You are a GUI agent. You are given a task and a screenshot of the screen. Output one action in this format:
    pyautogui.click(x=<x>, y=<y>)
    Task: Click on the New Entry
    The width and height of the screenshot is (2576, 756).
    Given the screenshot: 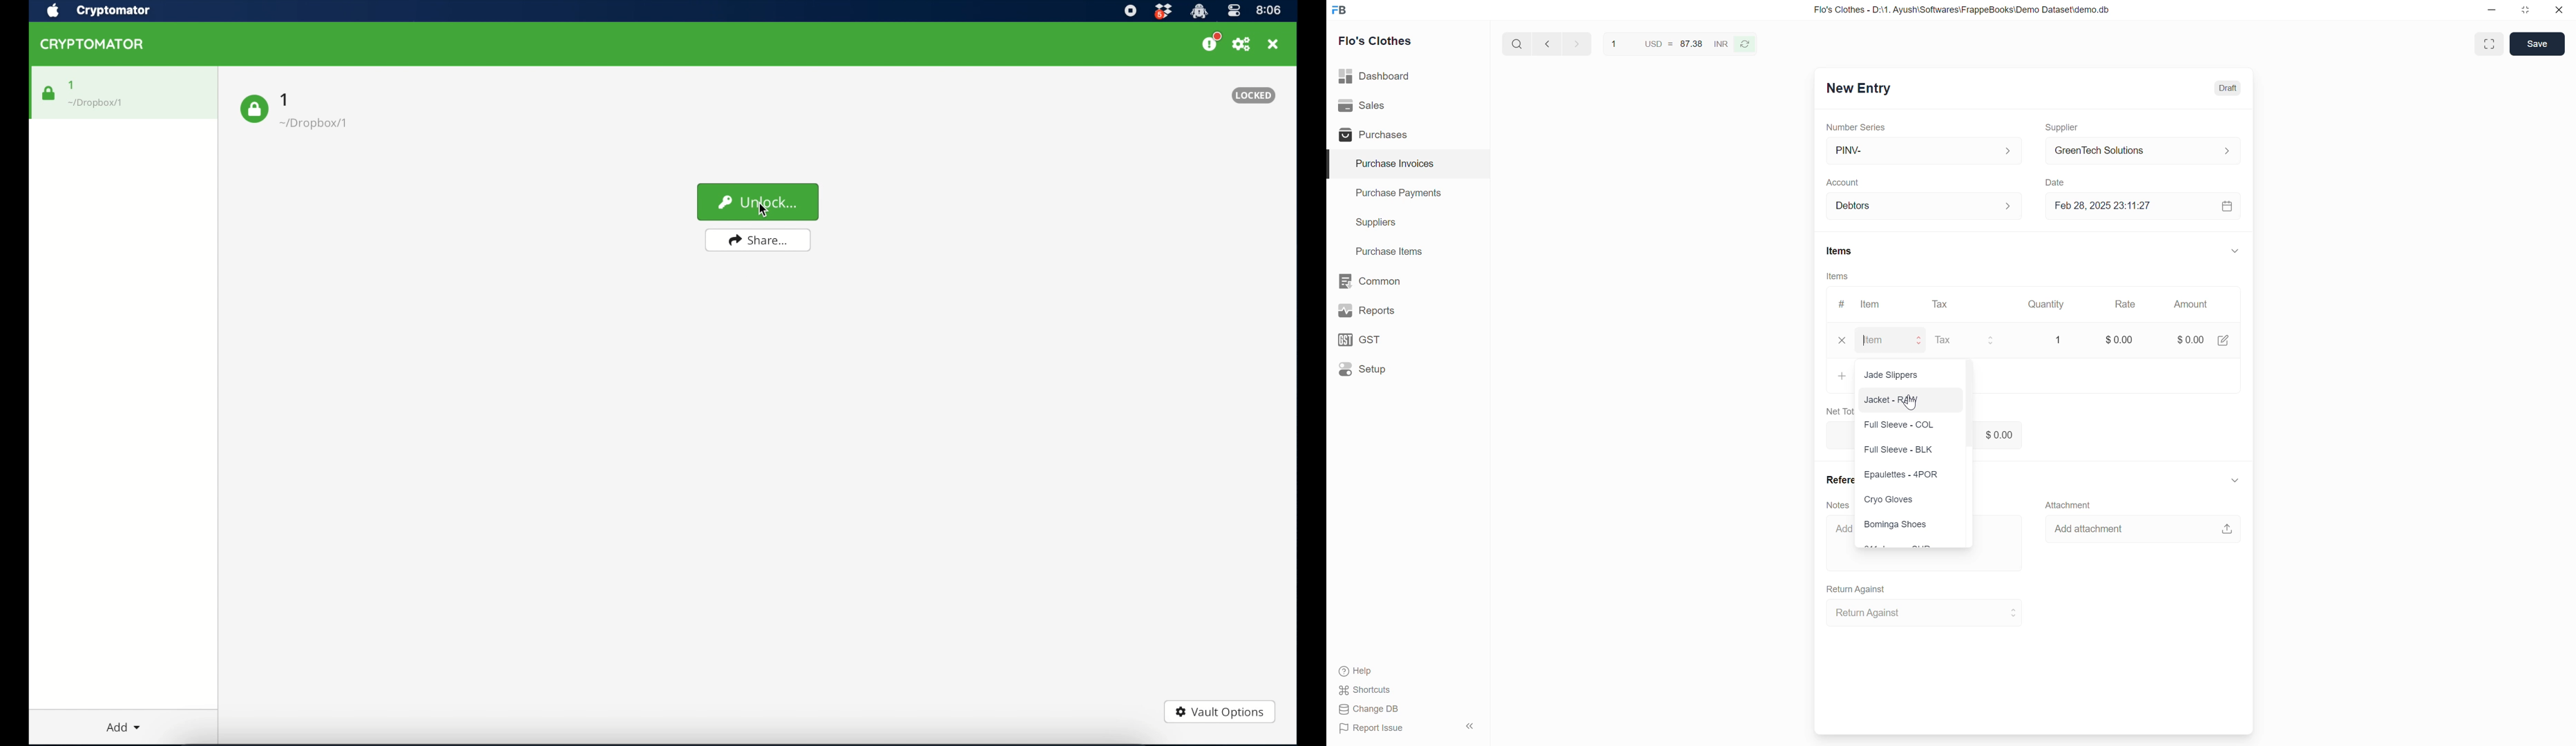 What is the action you would take?
    pyautogui.click(x=1860, y=89)
    